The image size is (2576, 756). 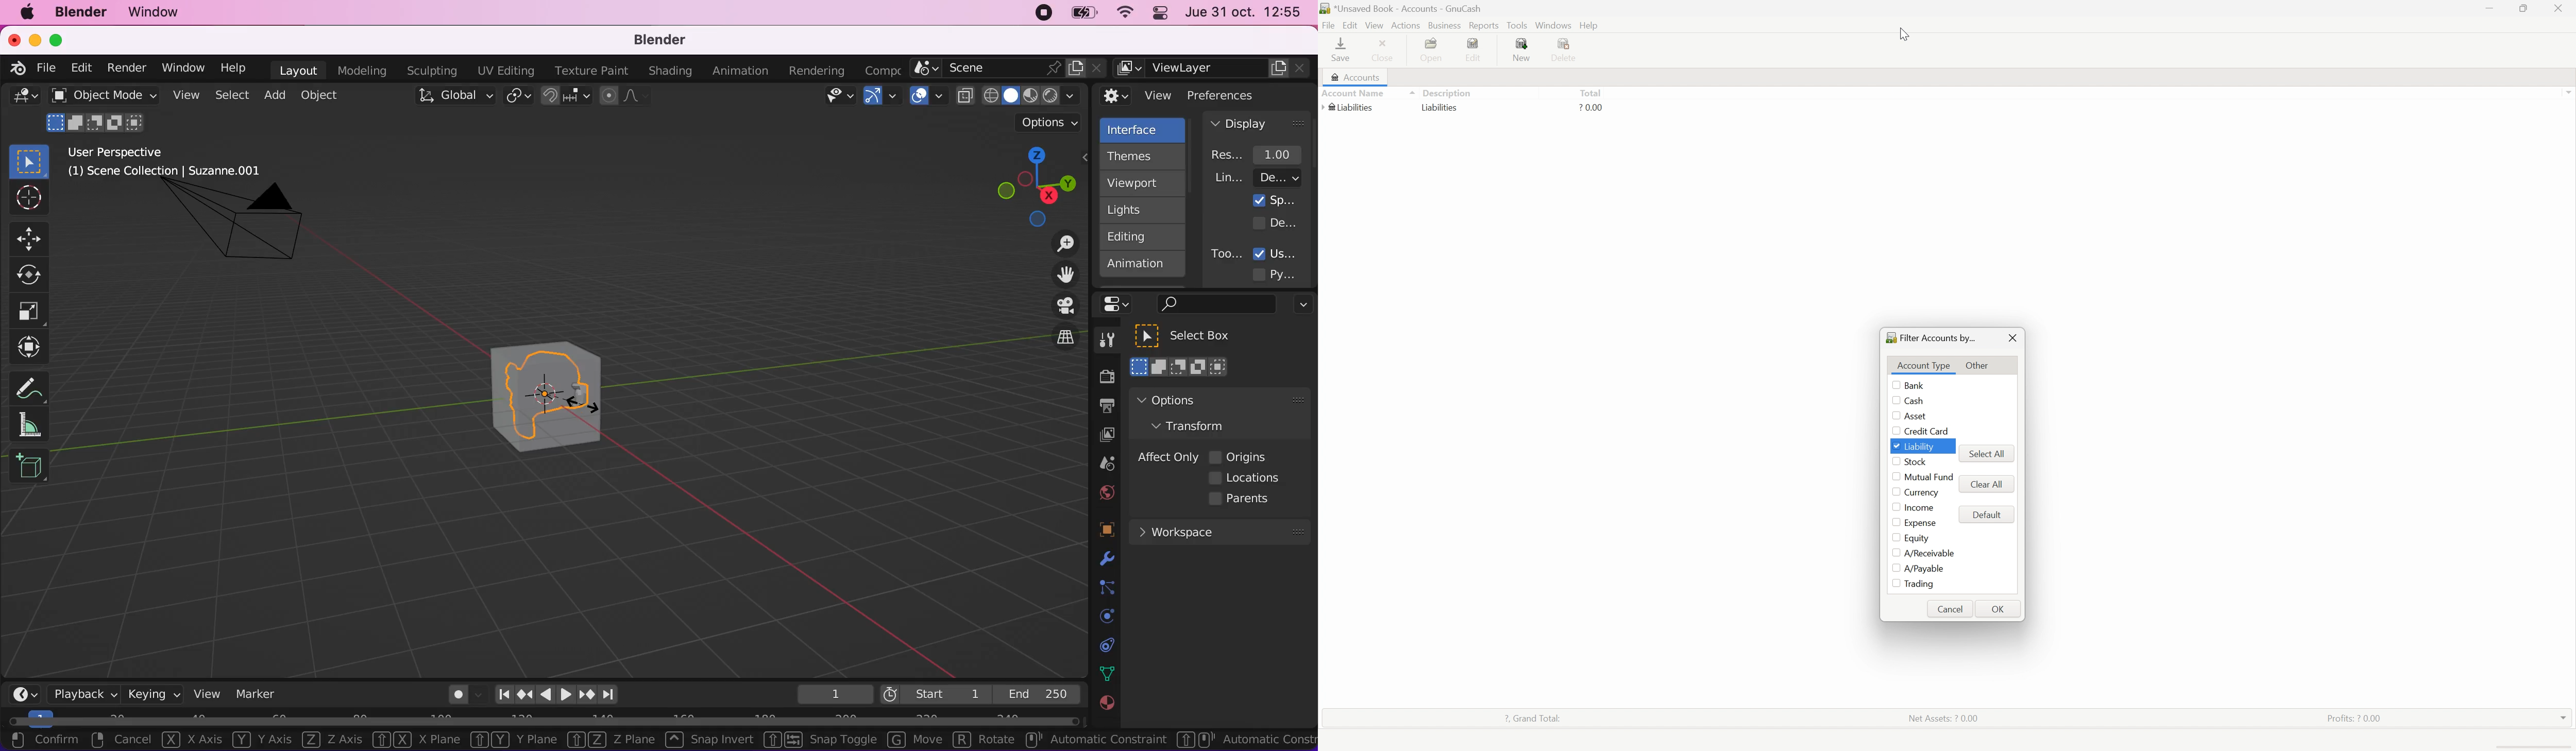 What do you see at coordinates (1198, 425) in the screenshot?
I see `transform` at bounding box center [1198, 425].